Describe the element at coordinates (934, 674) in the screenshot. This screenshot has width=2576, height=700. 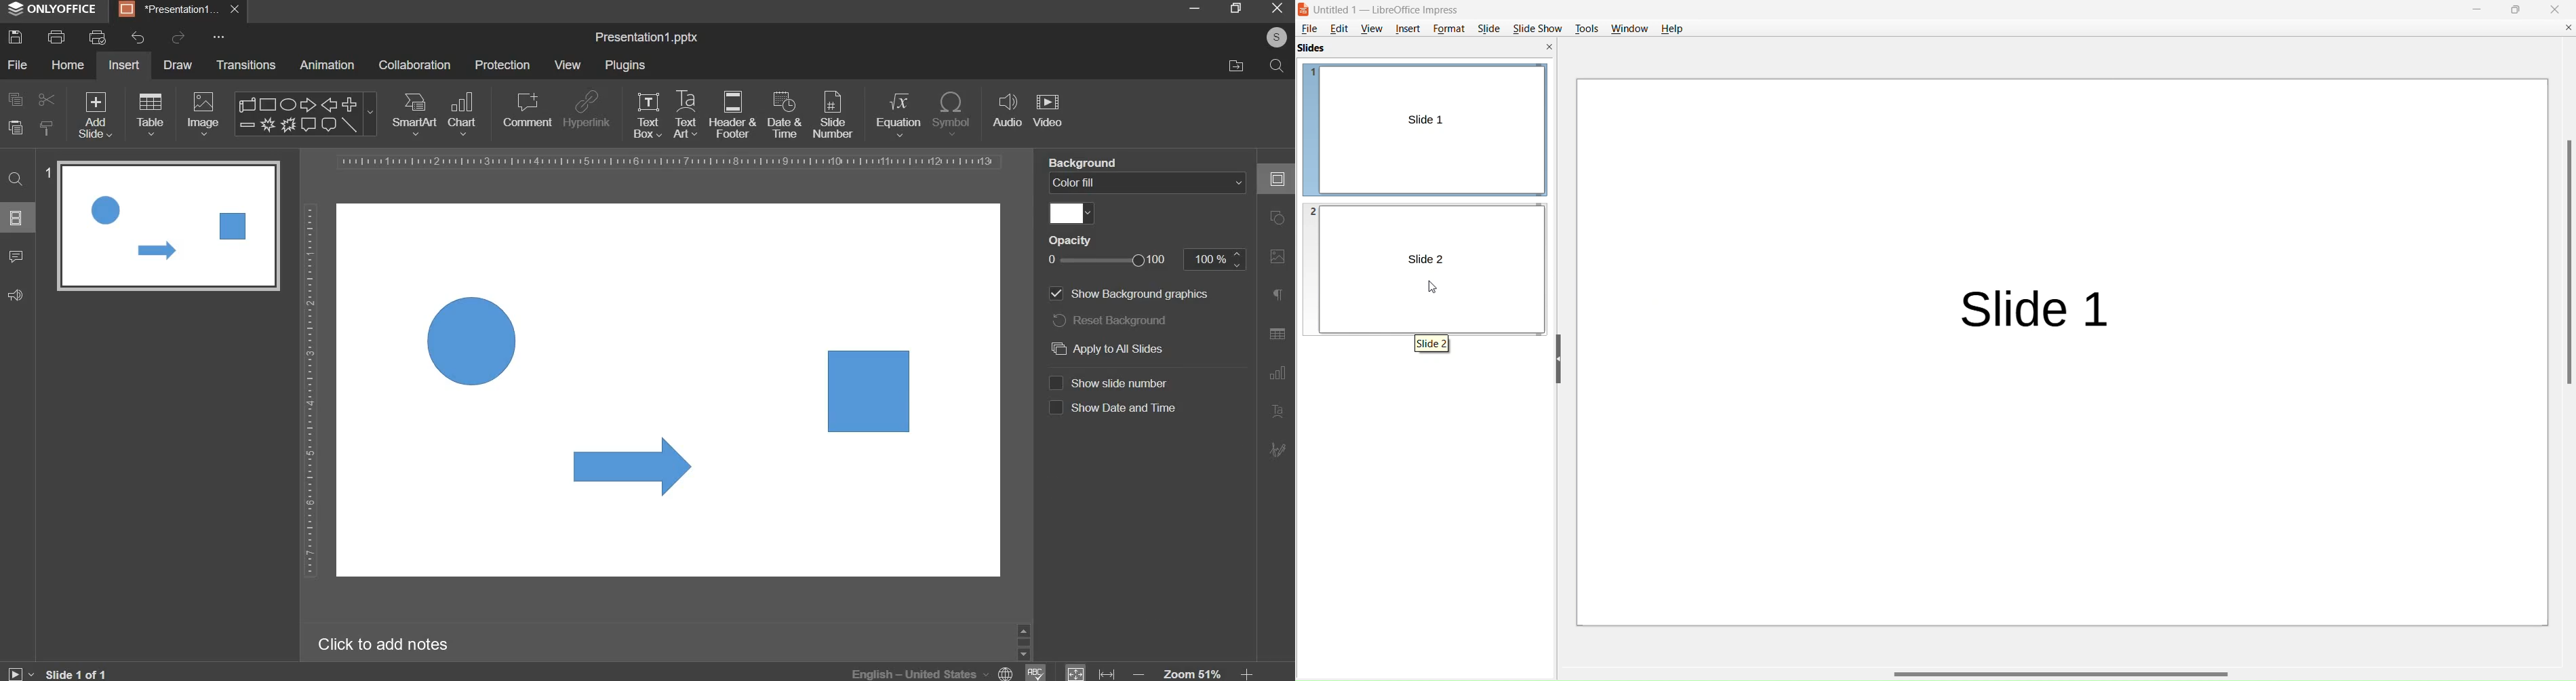
I see `language` at that location.